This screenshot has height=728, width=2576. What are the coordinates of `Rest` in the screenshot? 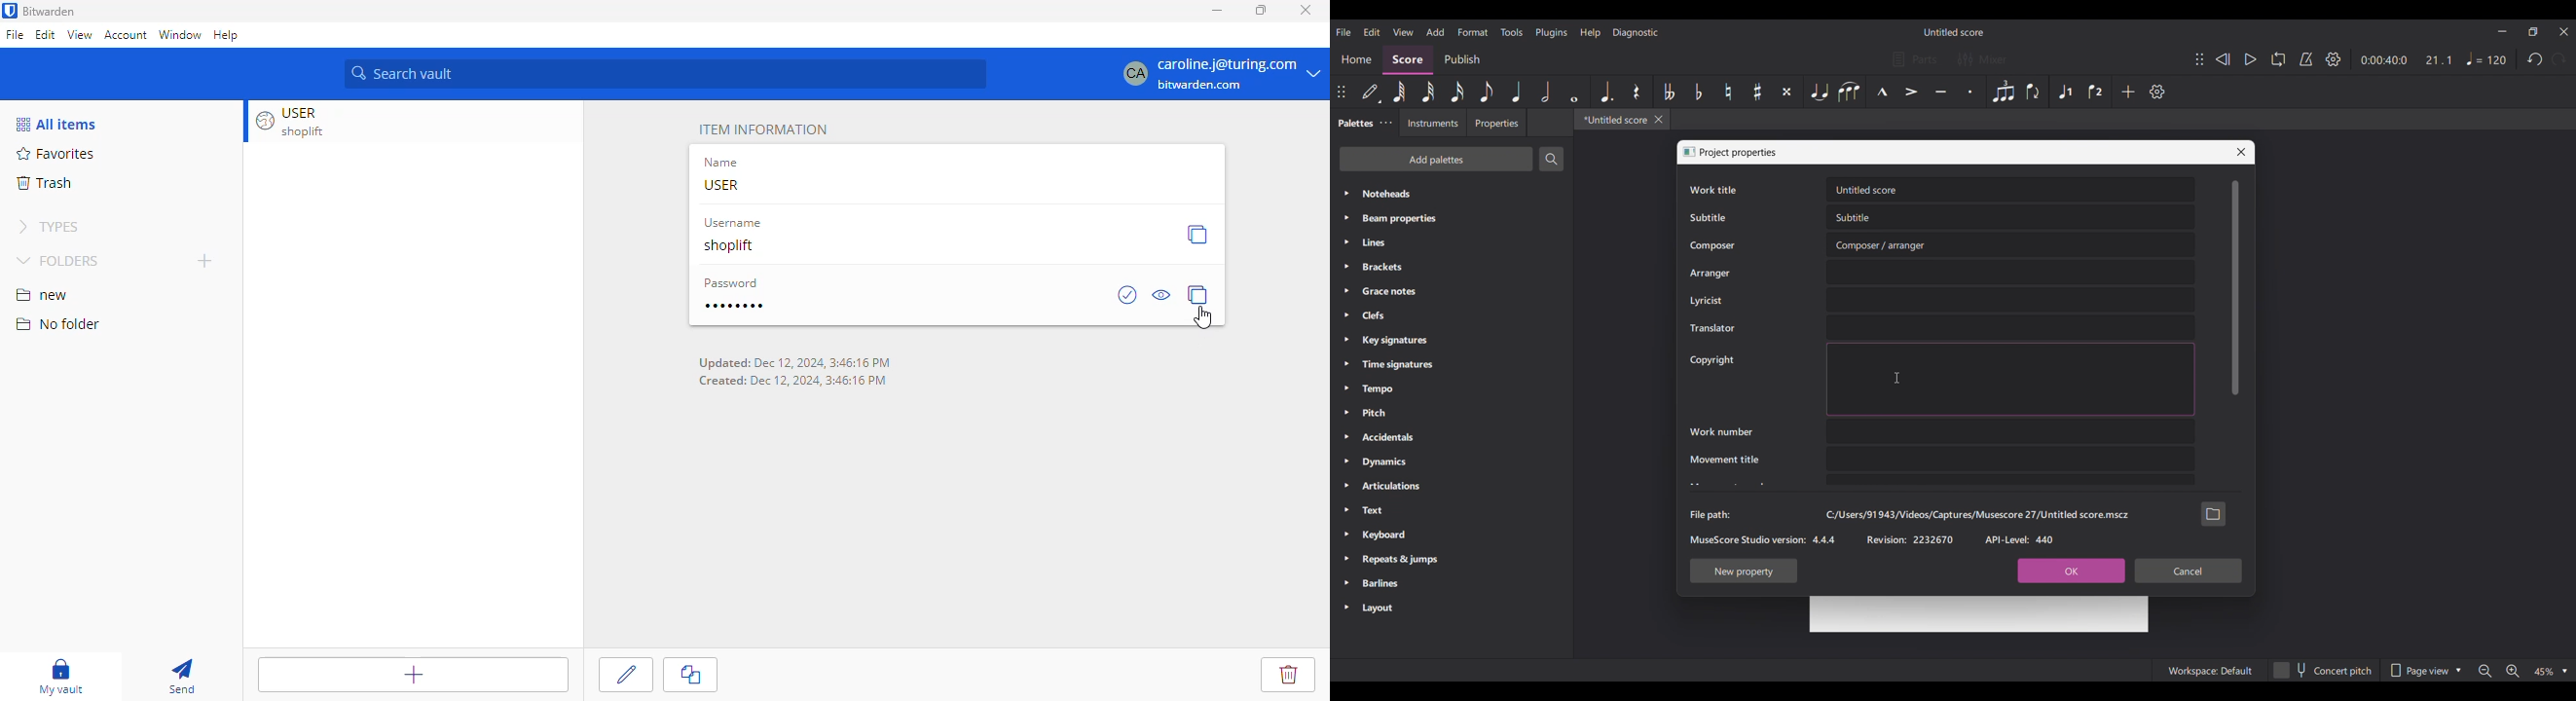 It's located at (1637, 92).